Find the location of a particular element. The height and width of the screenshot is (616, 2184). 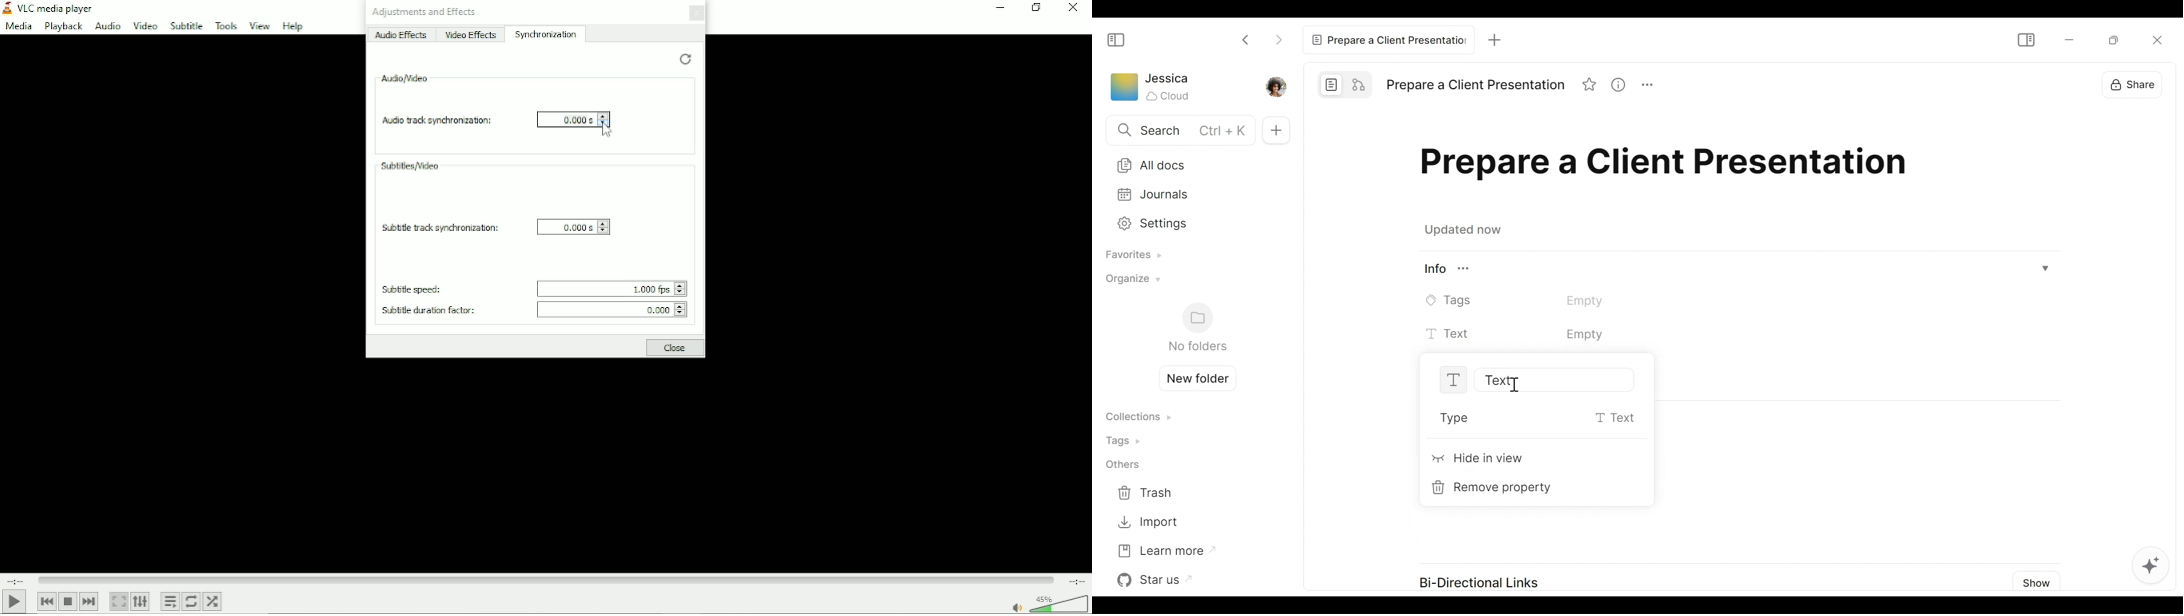

Share is located at coordinates (2130, 86).